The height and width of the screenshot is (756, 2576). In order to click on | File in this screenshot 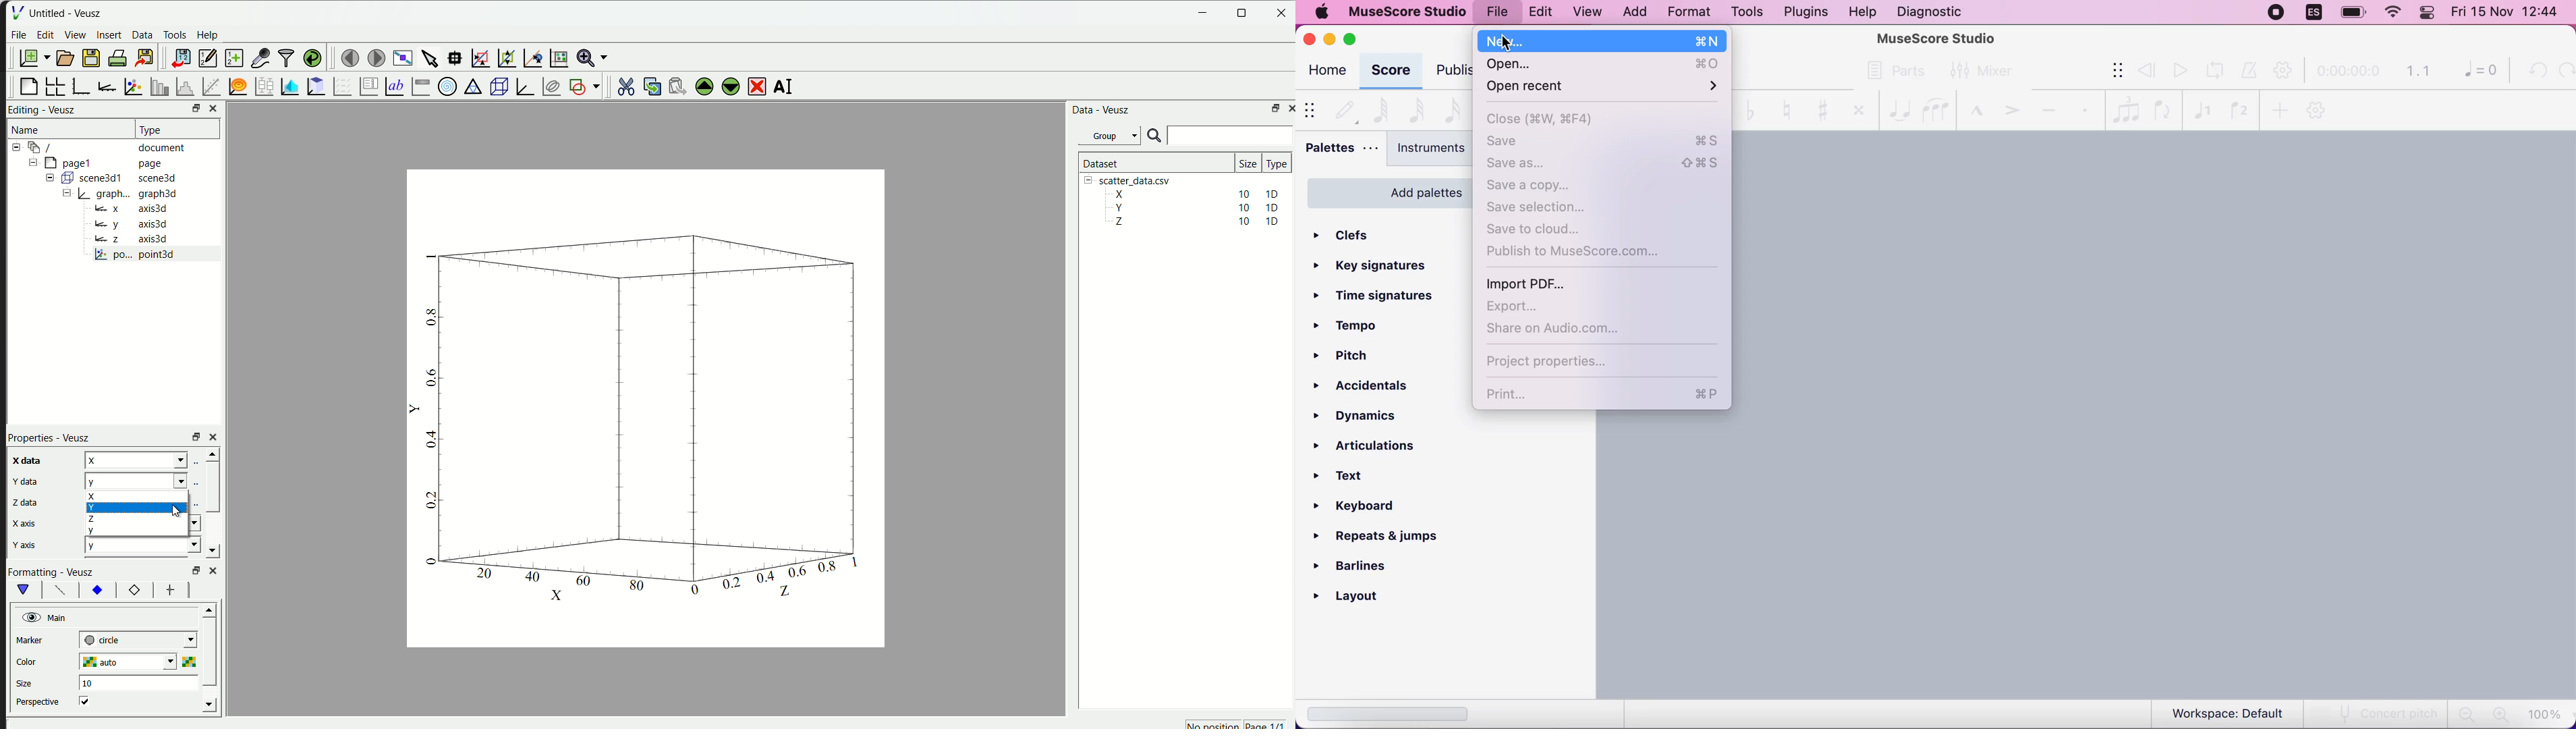, I will do `click(16, 11)`.